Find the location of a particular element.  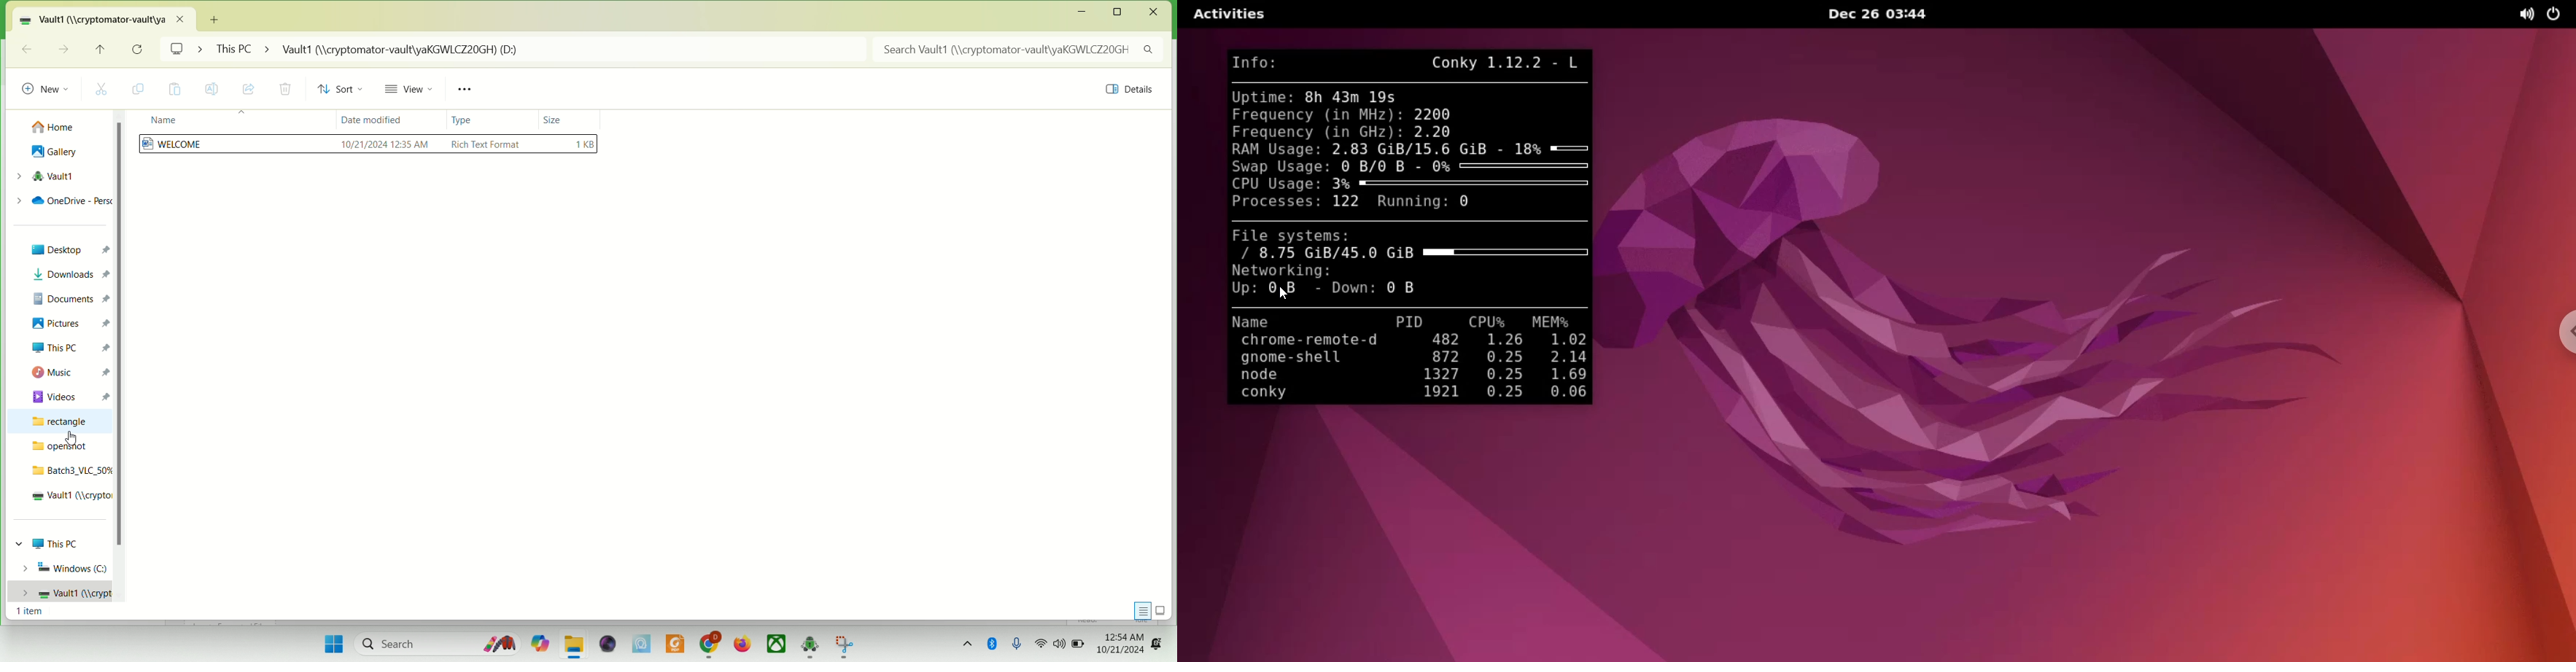

Xbox is located at coordinates (777, 644).